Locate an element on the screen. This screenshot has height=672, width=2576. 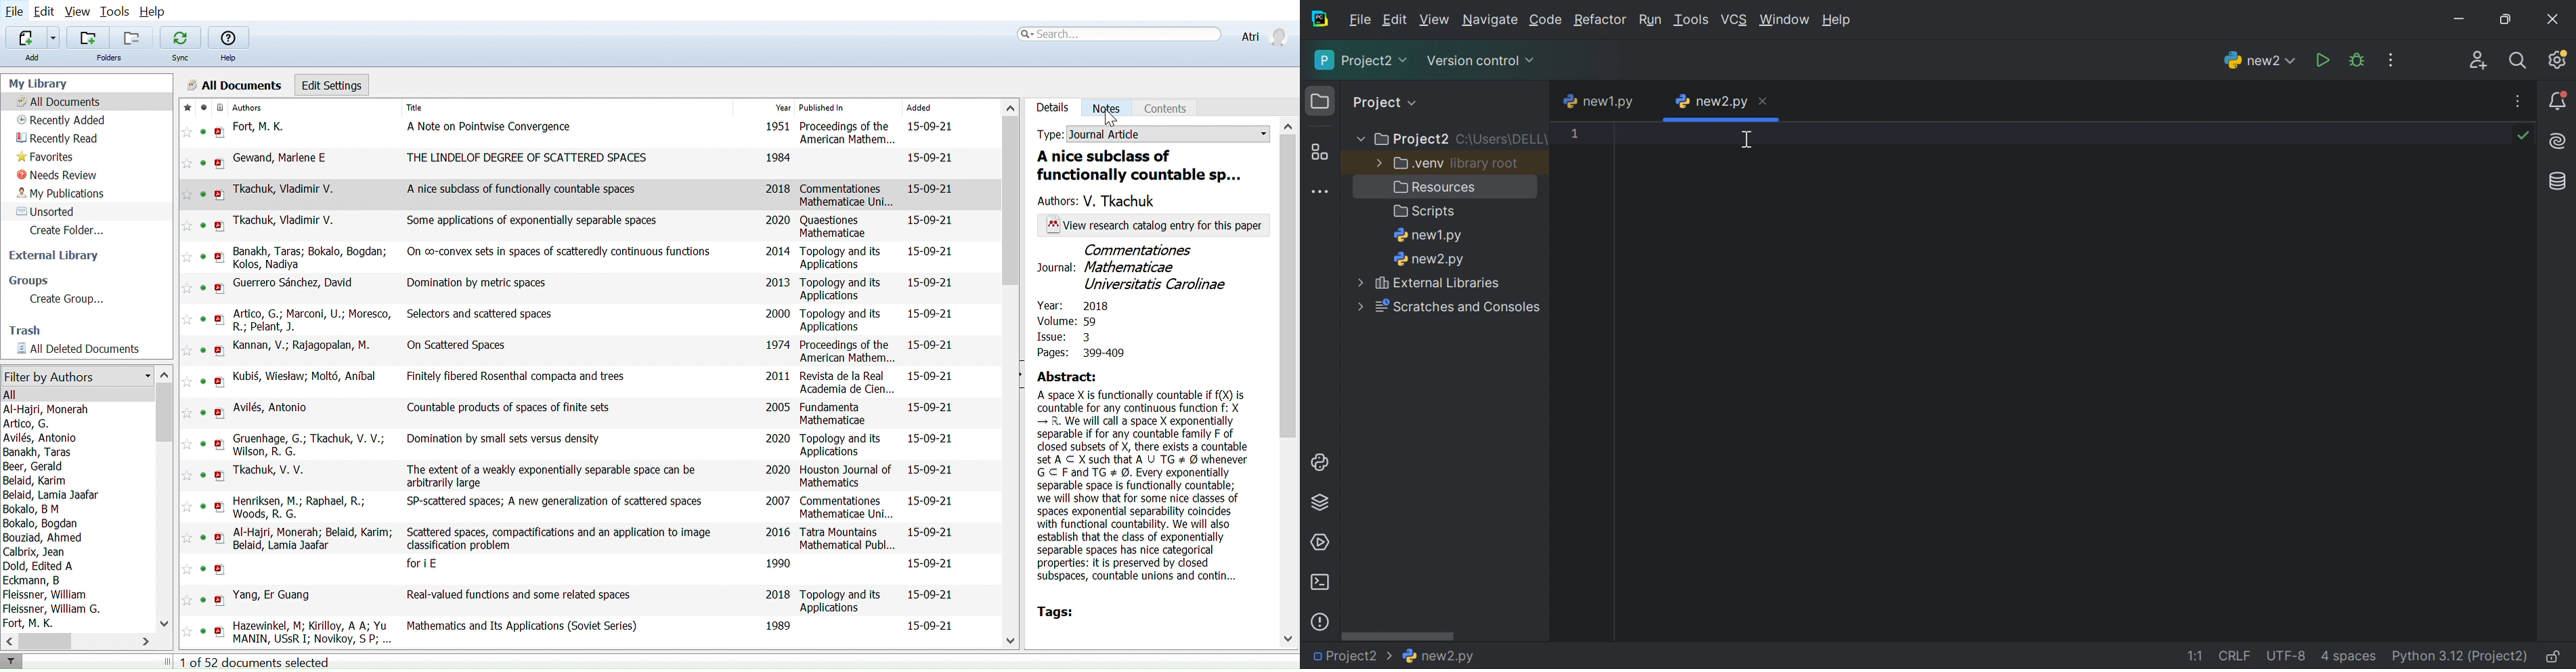
Banakh, Taras is located at coordinates (40, 452).